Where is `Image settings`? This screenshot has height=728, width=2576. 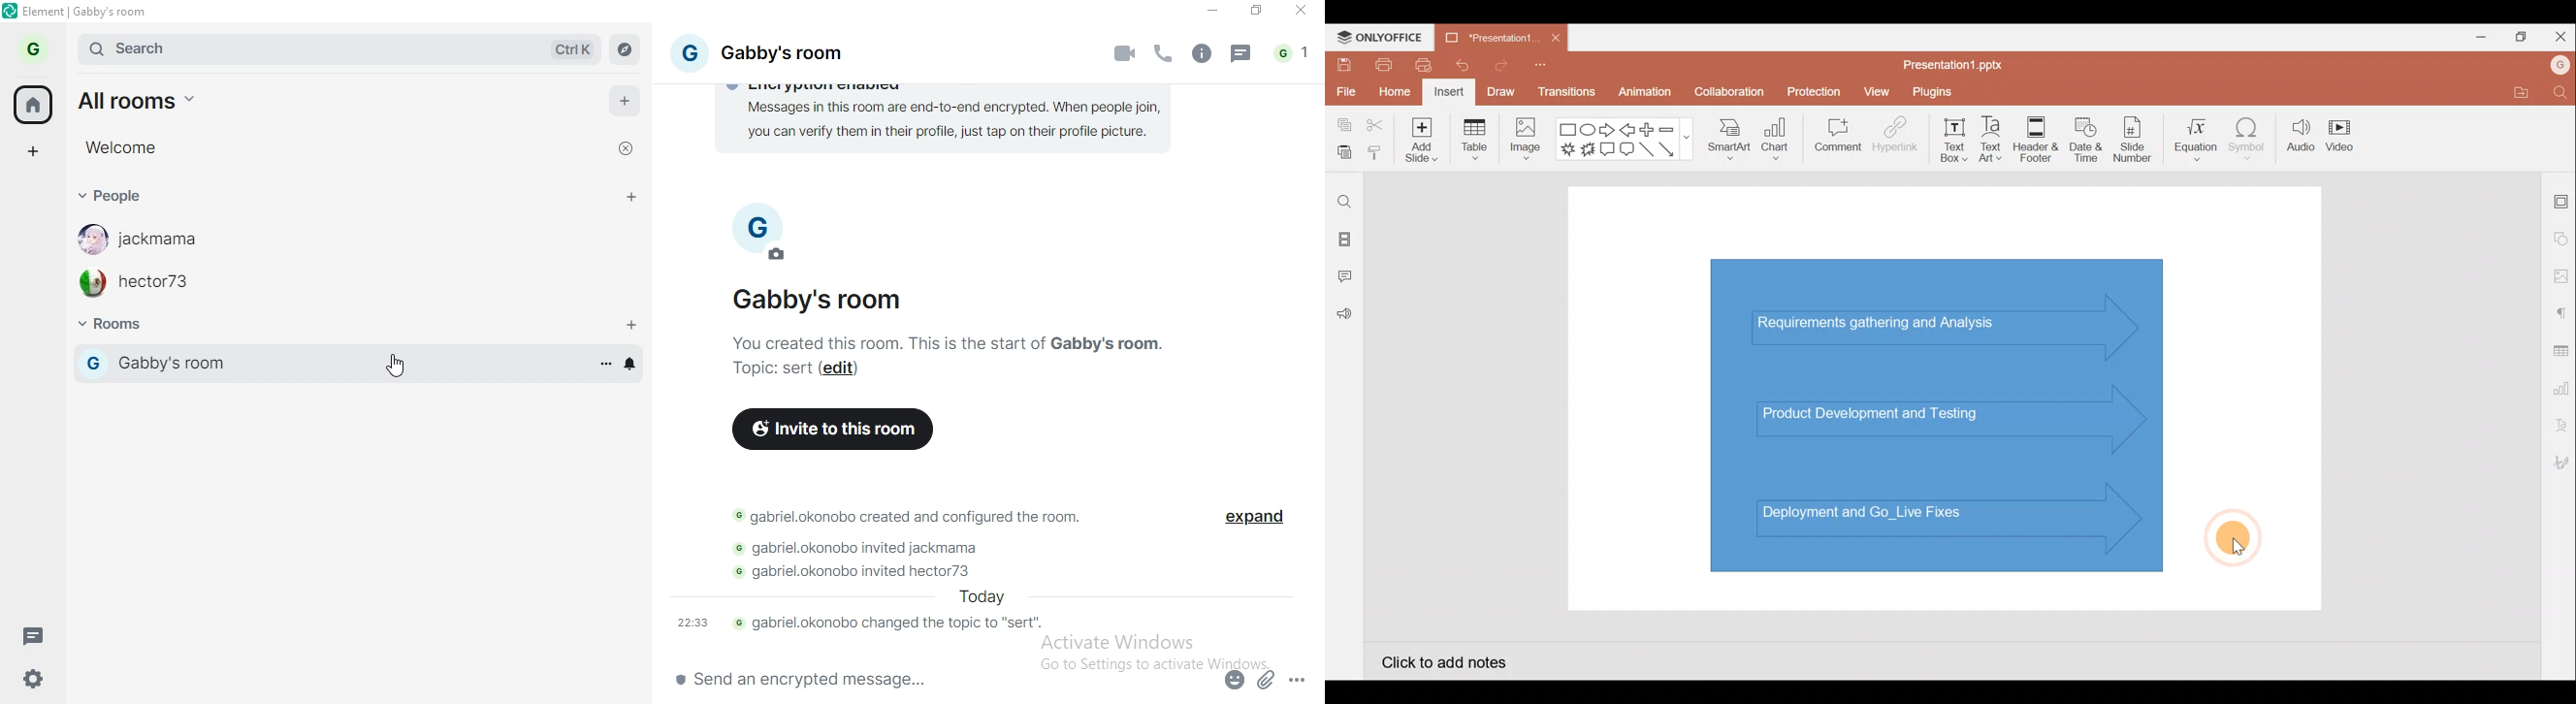 Image settings is located at coordinates (2562, 276).